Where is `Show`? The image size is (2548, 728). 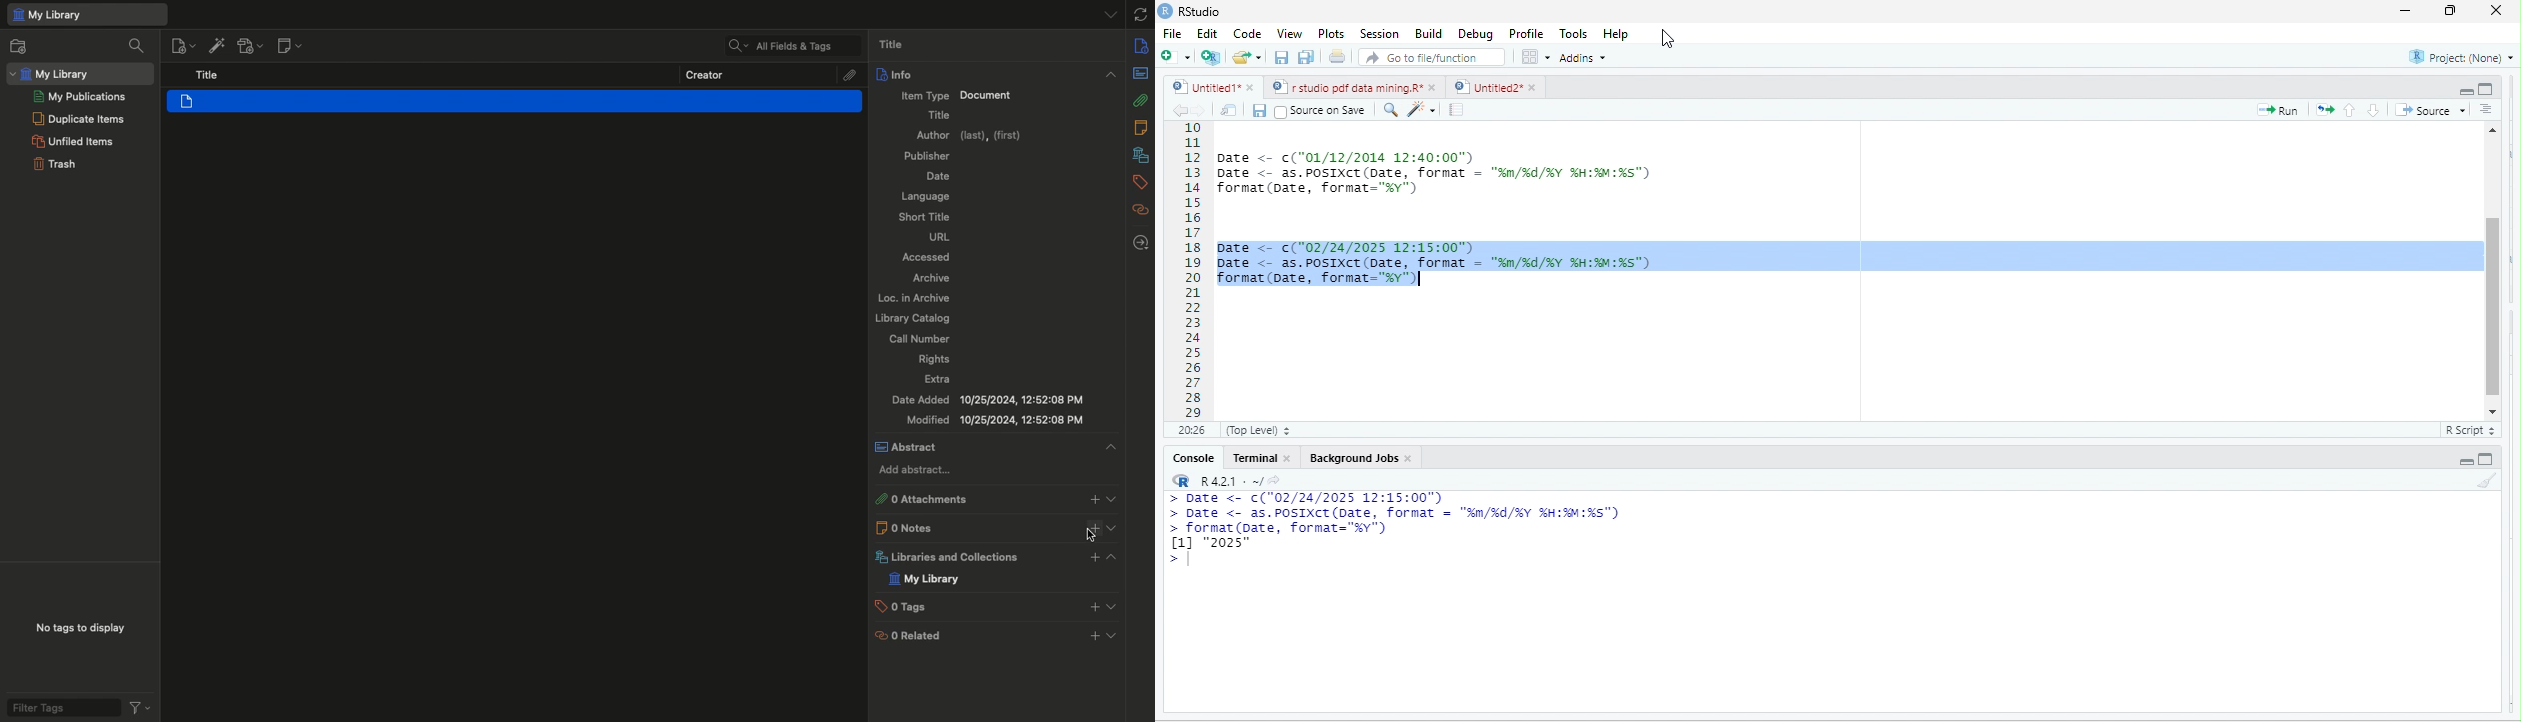
Show is located at coordinates (1113, 528).